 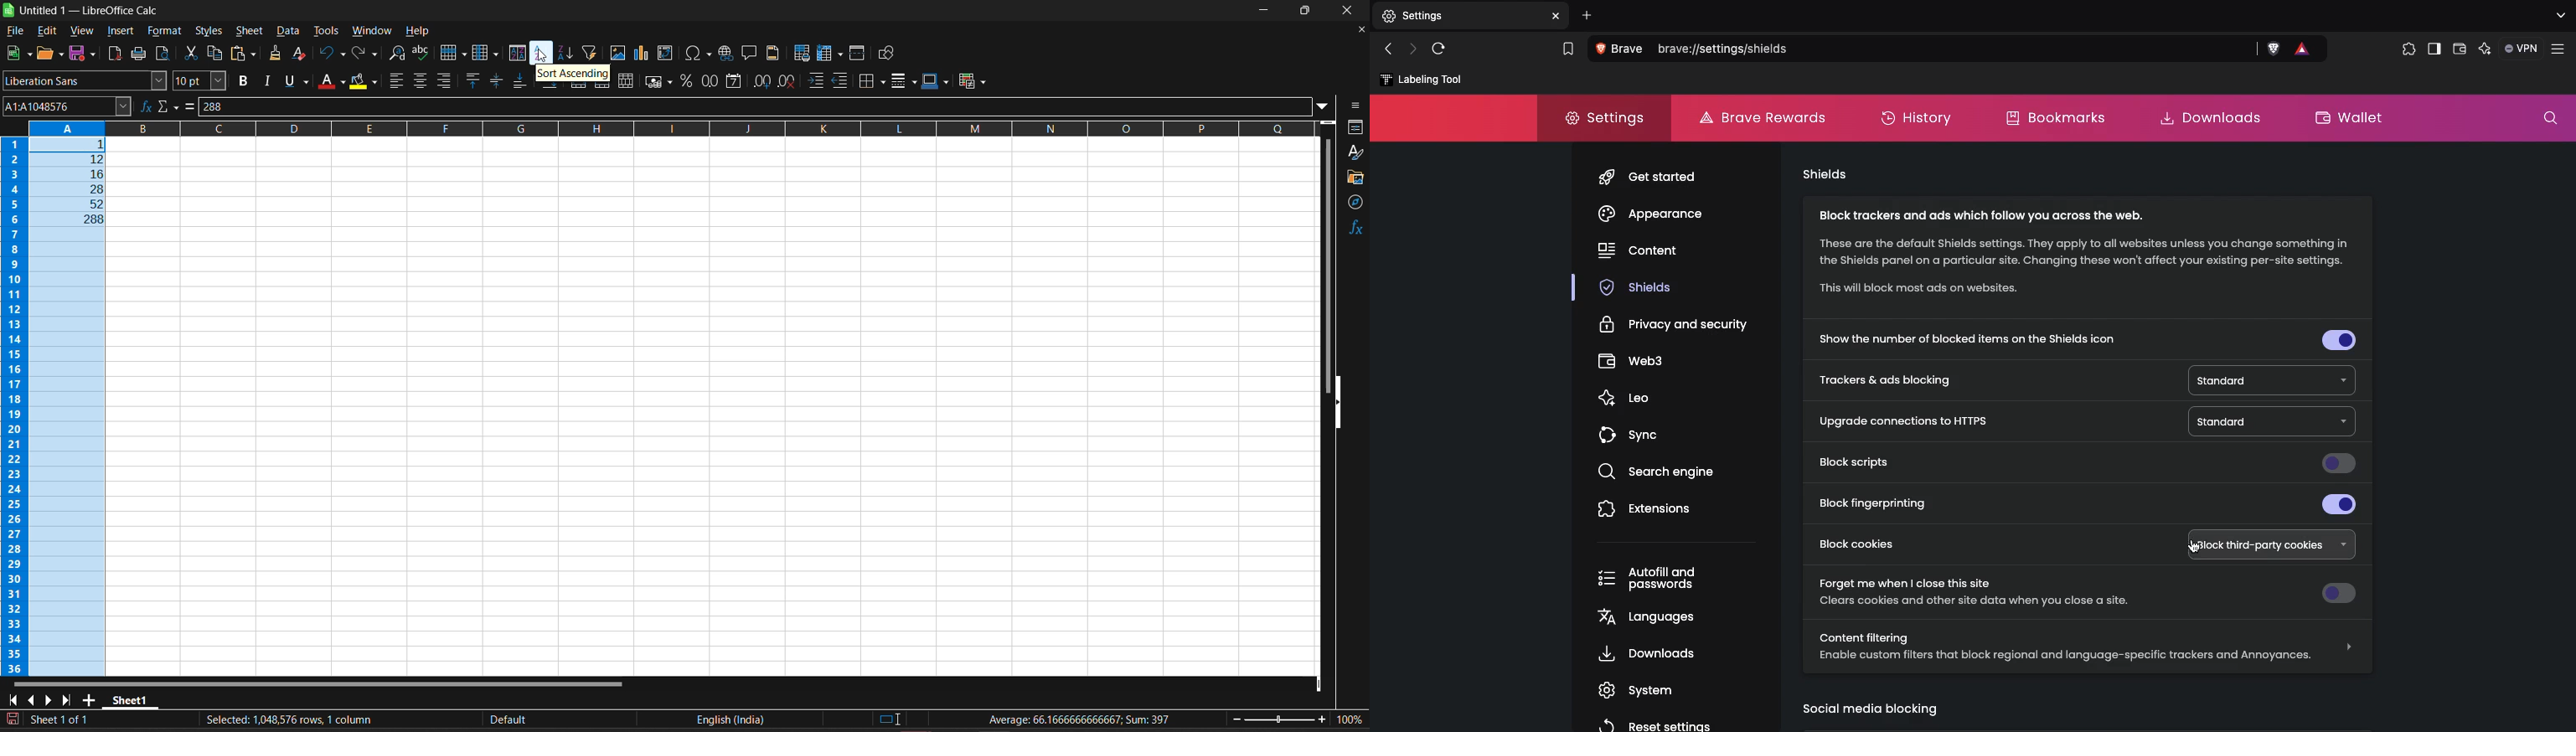 What do you see at coordinates (421, 81) in the screenshot?
I see `align center` at bounding box center [421, 81].